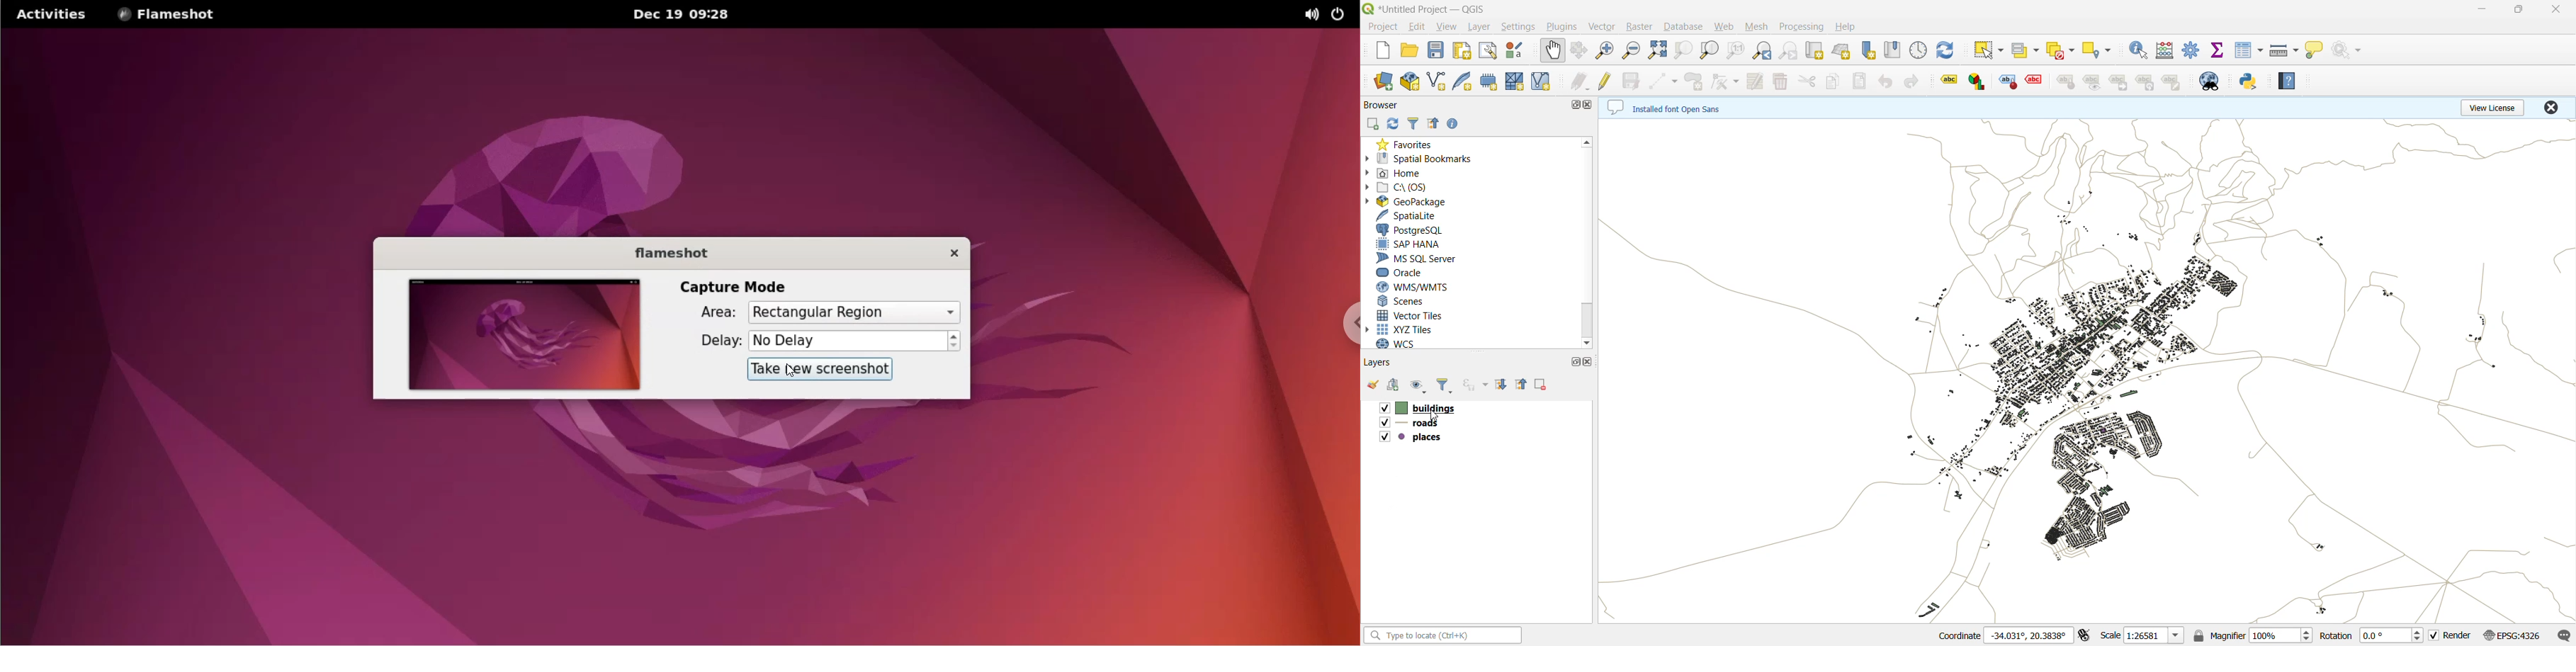 Image resolution: width=2576 pixels, height=672 pixels. What do you see at coordinates (1463, 51) in the screenshot?
I see `print layout` at bounding box center [1463, 51].